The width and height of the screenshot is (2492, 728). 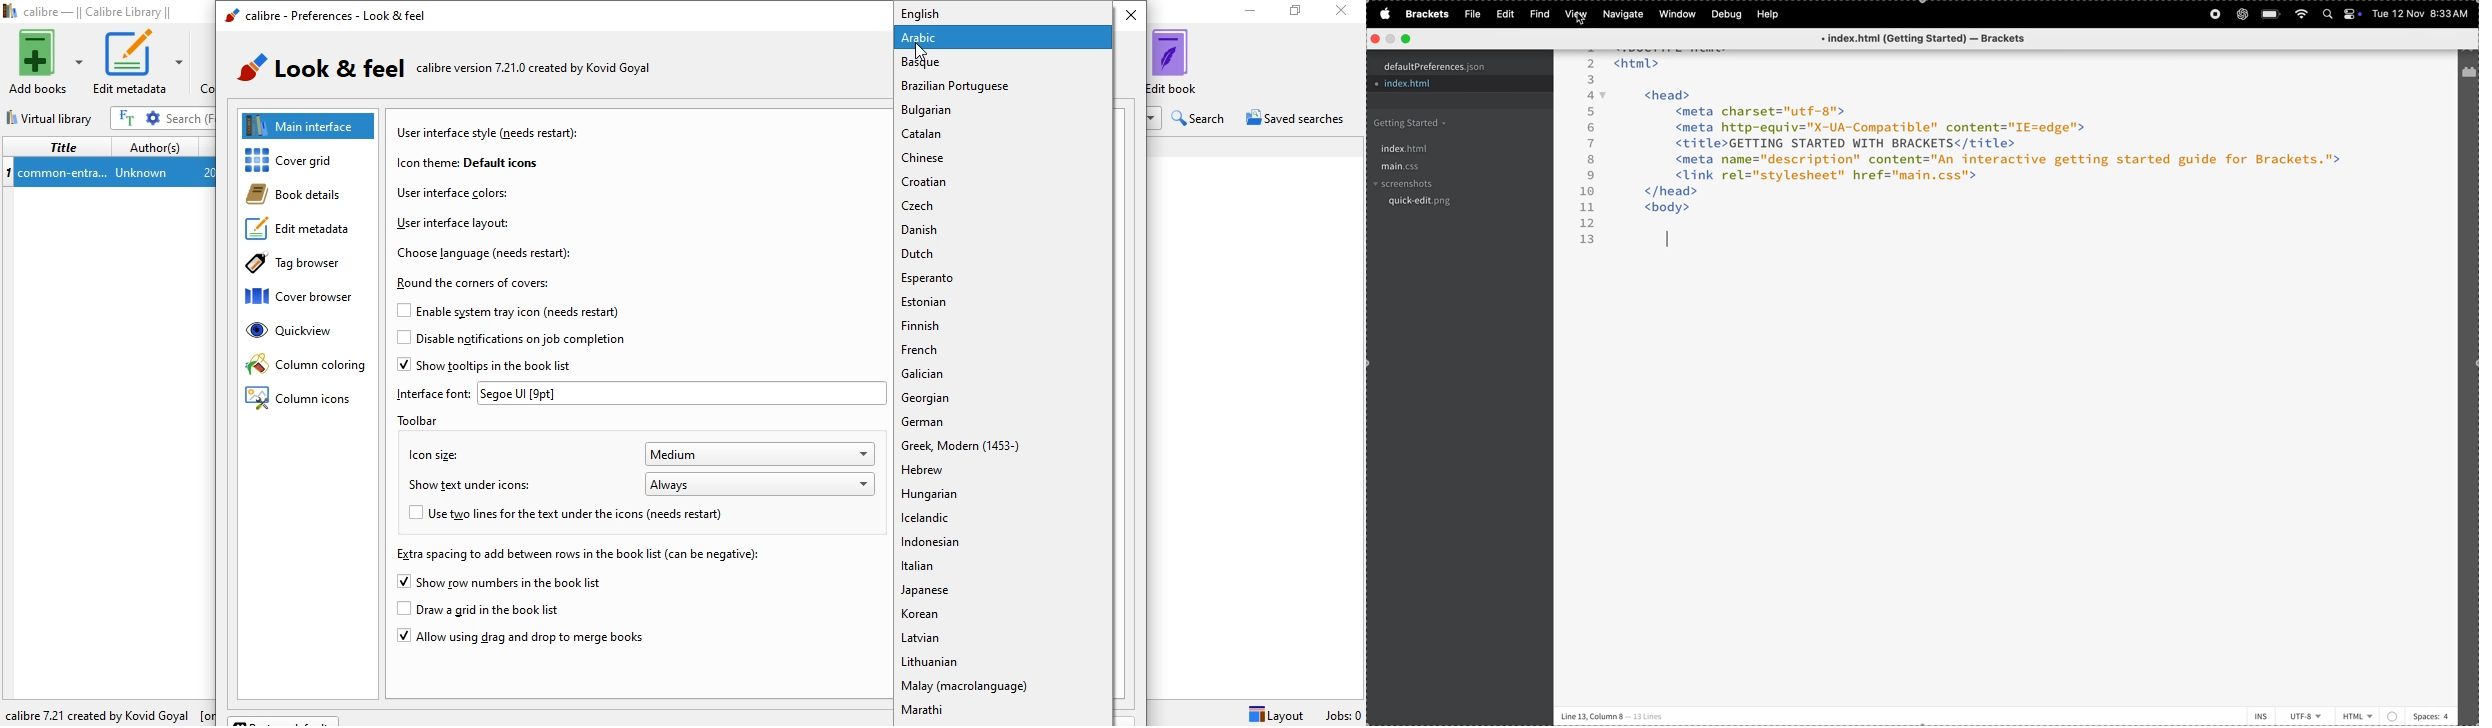 What do you see at coordinates (1771, 14) in the screenshot?
I see `help` at bounding box center [1771, 14].